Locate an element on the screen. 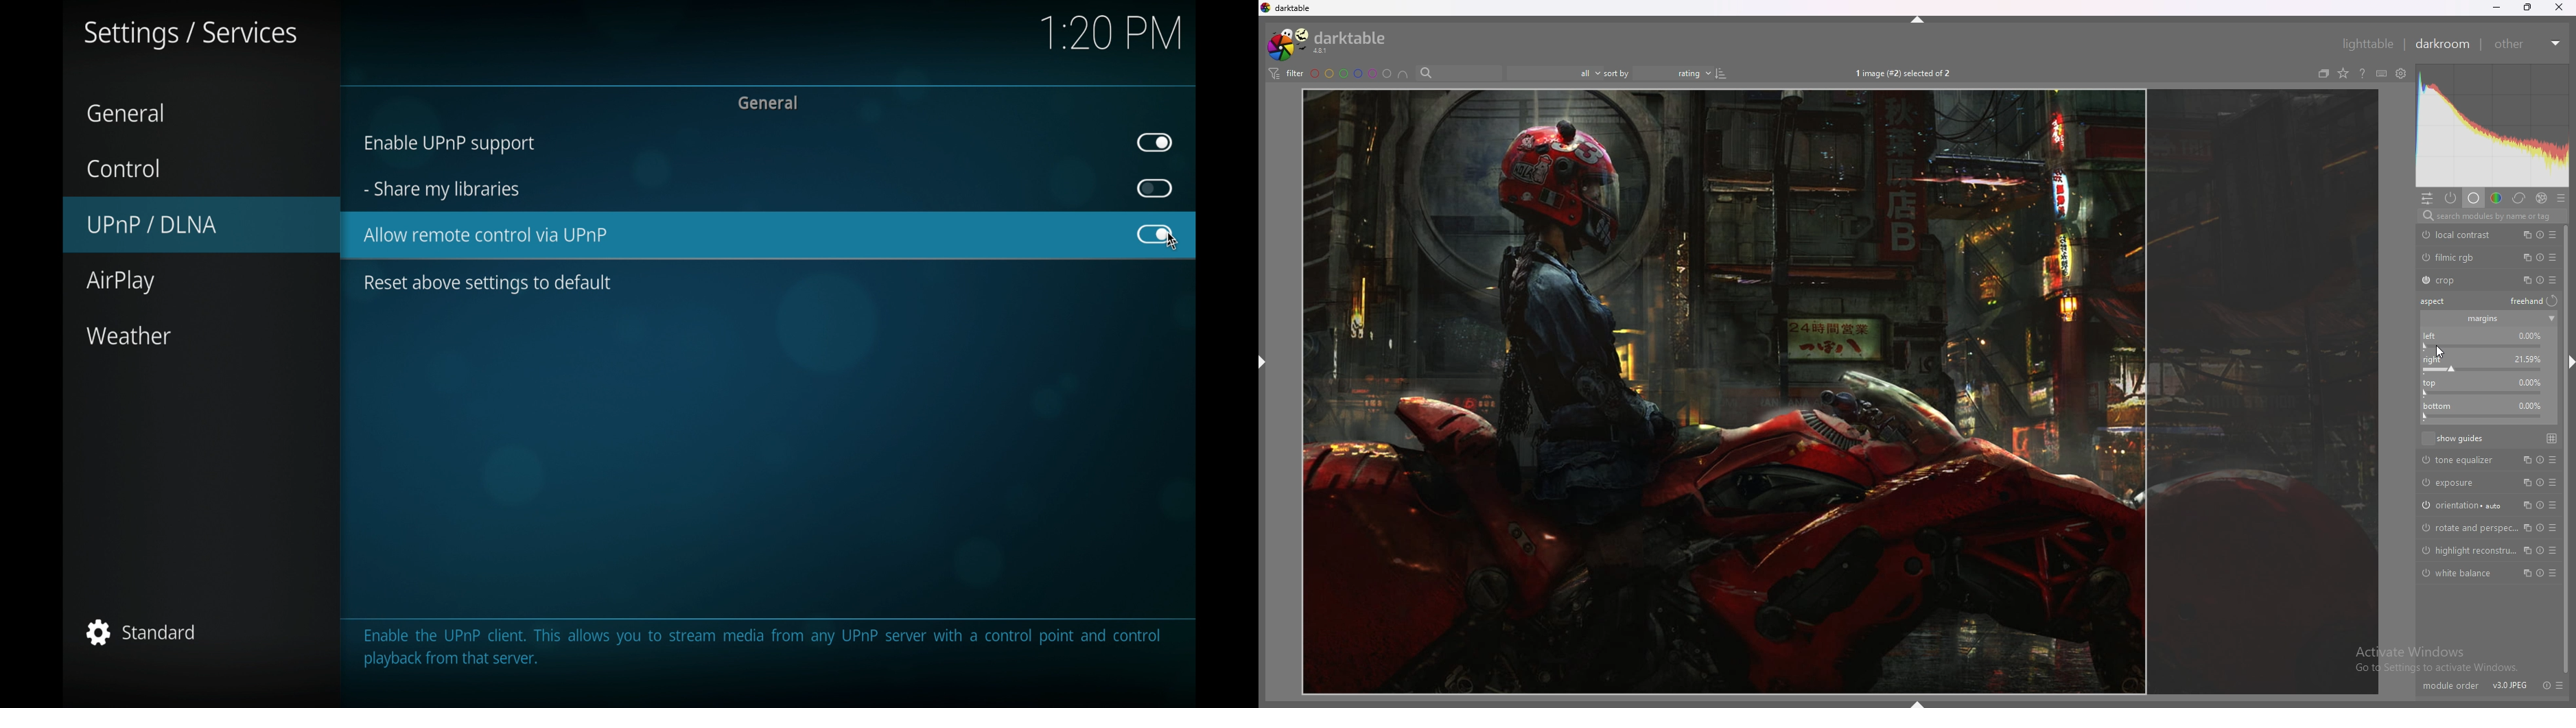 This screenshot has width=2576, height=728. filmic rgb is located at coordinates (2461, 257).